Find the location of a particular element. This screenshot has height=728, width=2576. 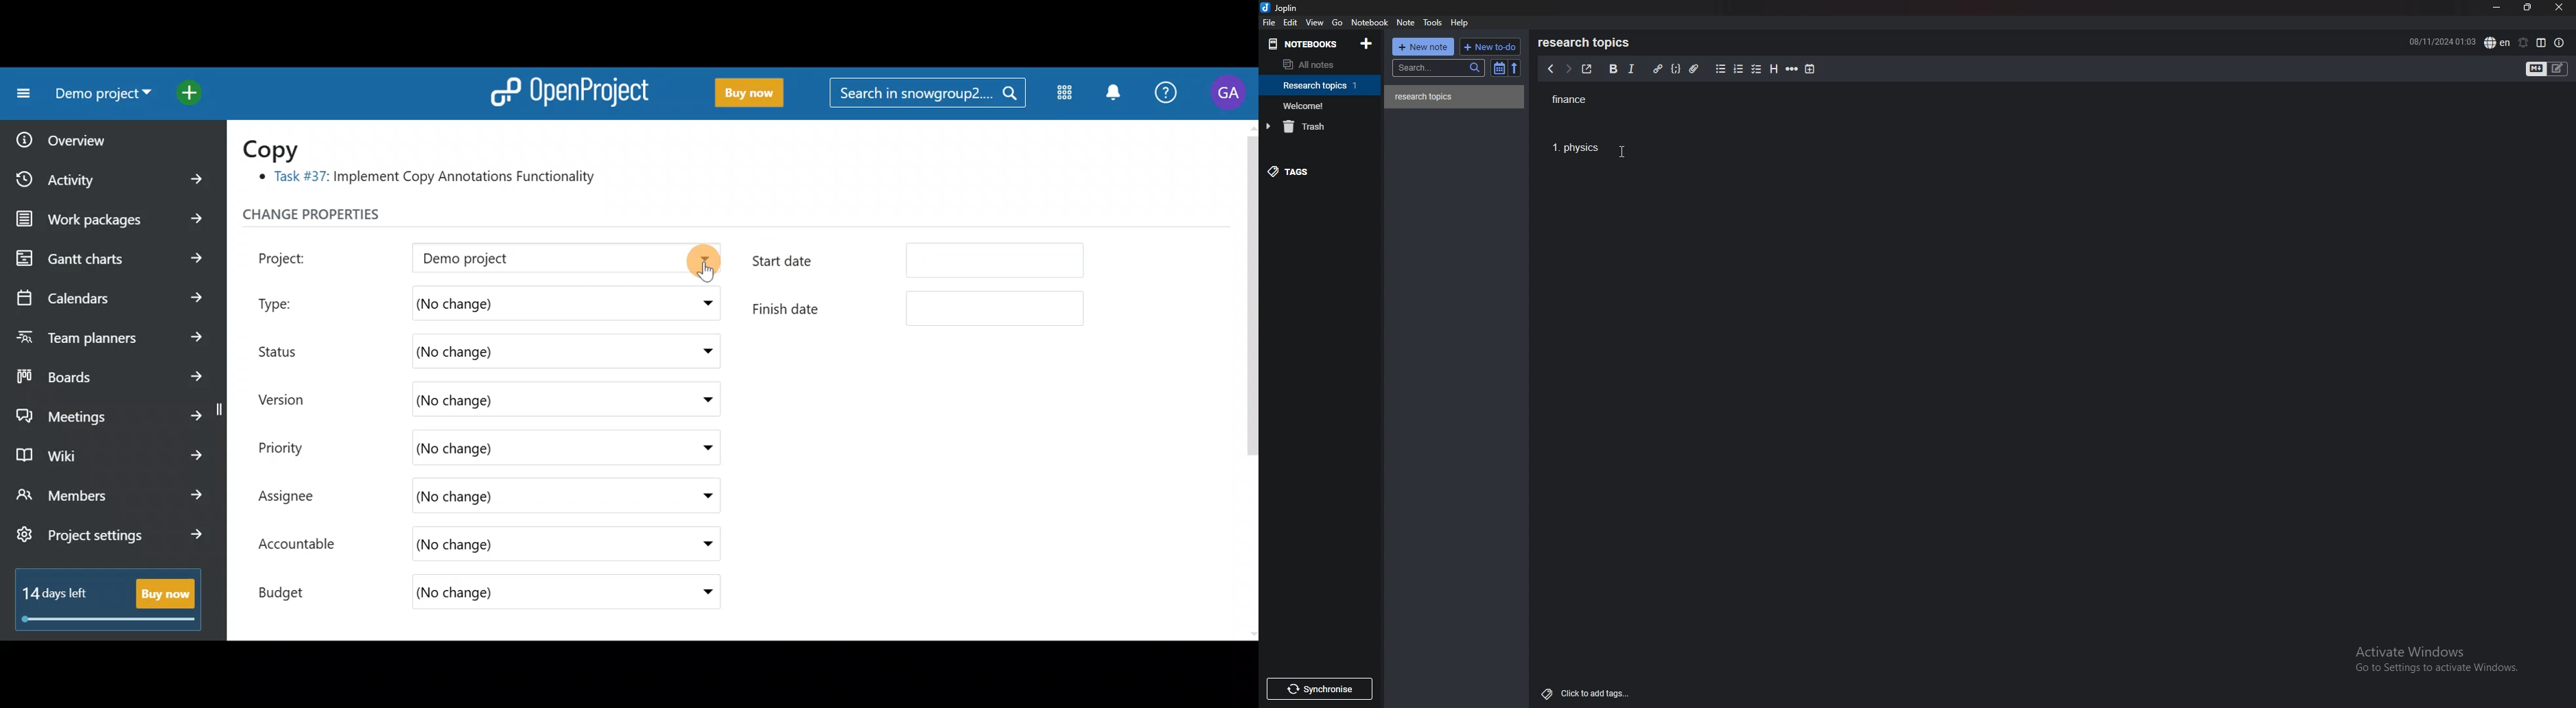

Start date is located at coordinates (923, 264).